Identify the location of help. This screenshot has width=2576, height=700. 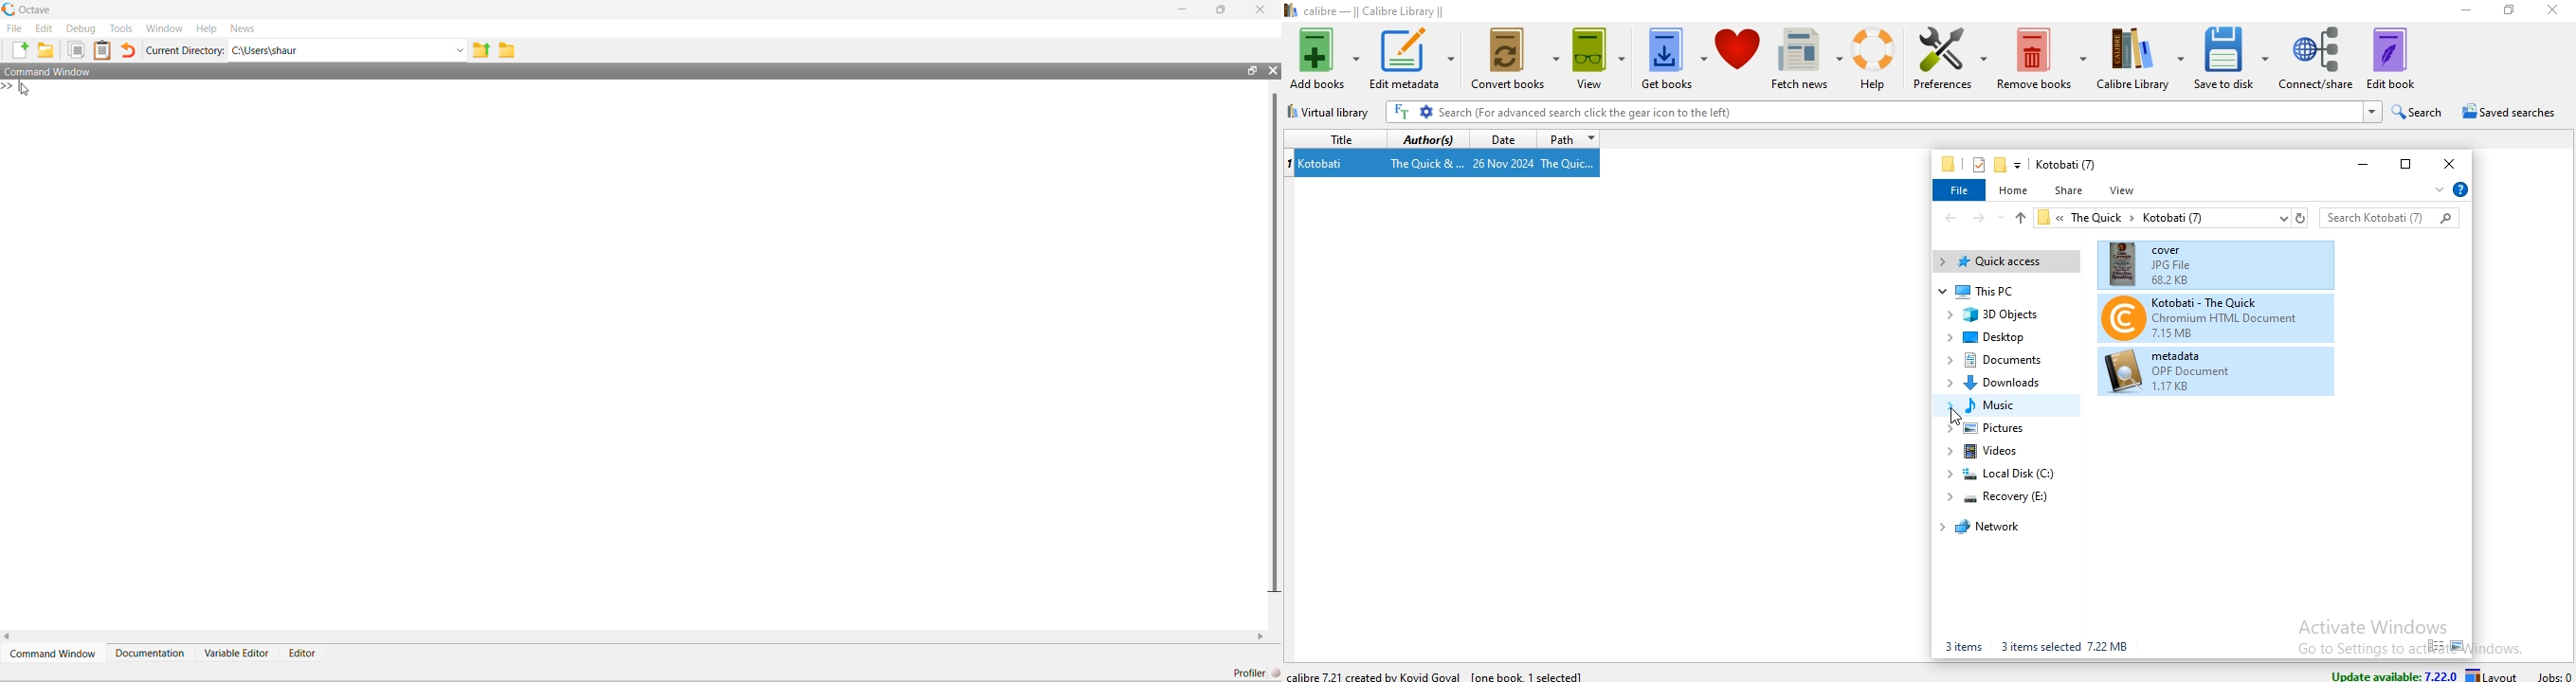
(1873, 58).